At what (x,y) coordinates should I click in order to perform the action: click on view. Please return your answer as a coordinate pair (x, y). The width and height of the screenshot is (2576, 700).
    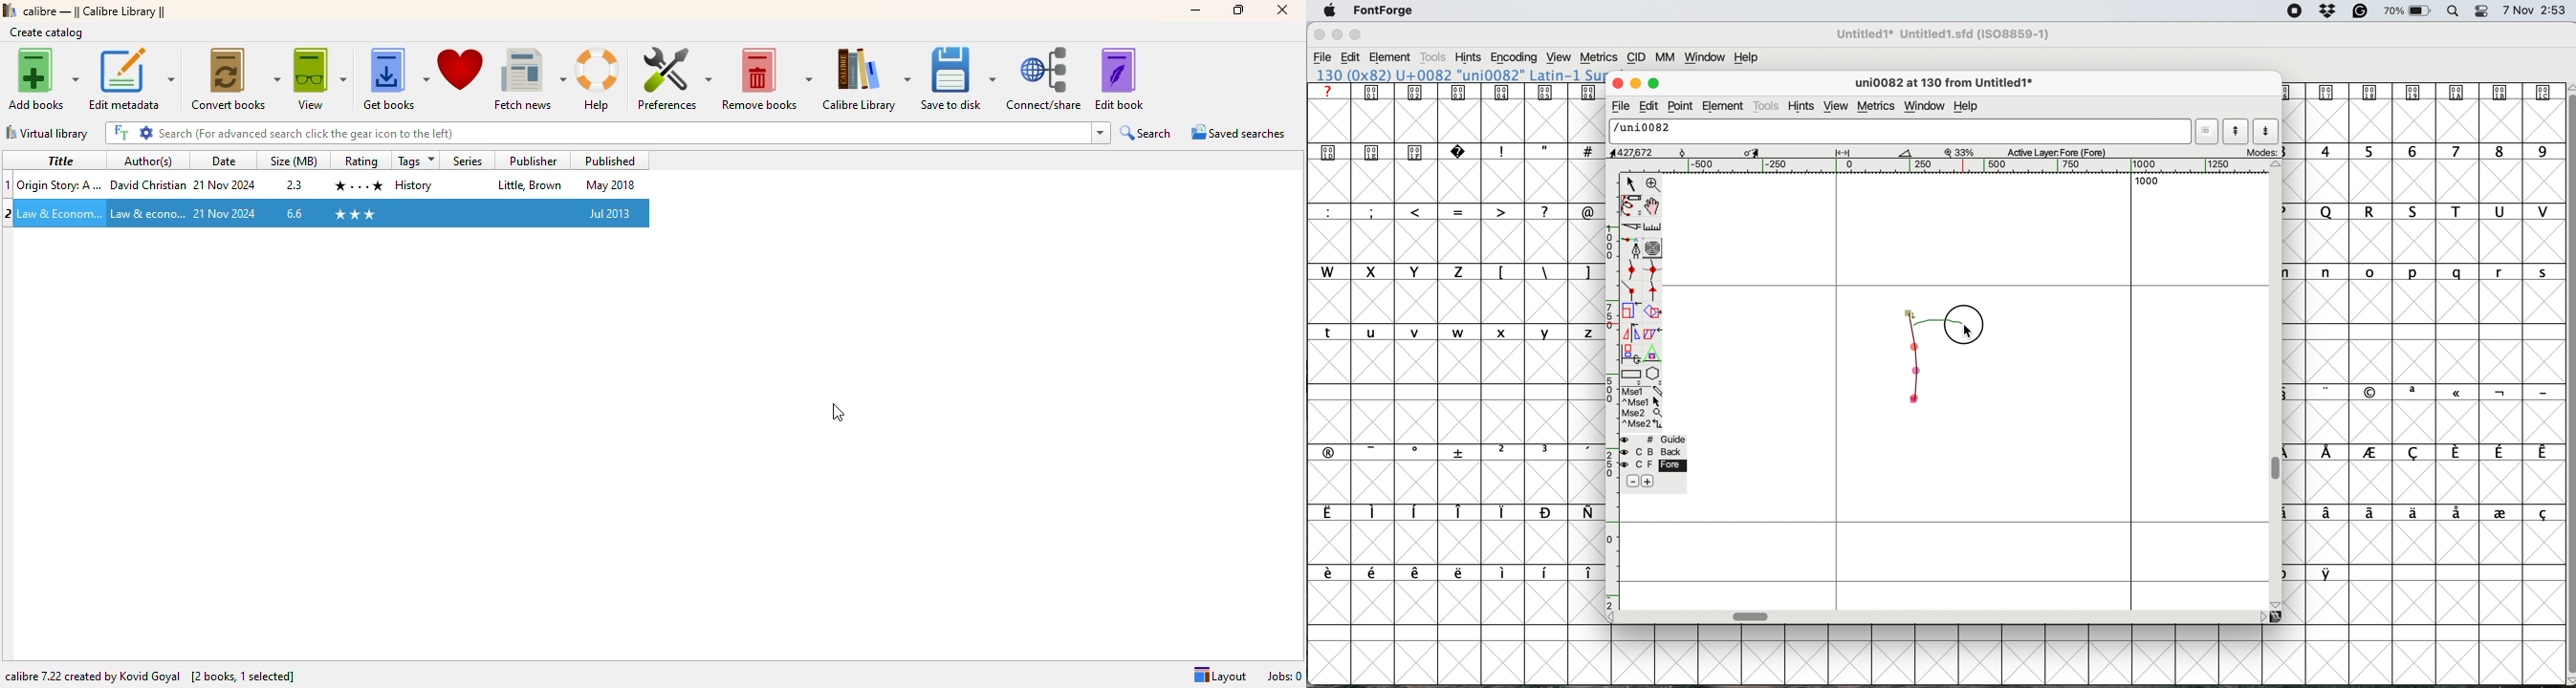
    Looking at the image, I should click on (1836, 107).